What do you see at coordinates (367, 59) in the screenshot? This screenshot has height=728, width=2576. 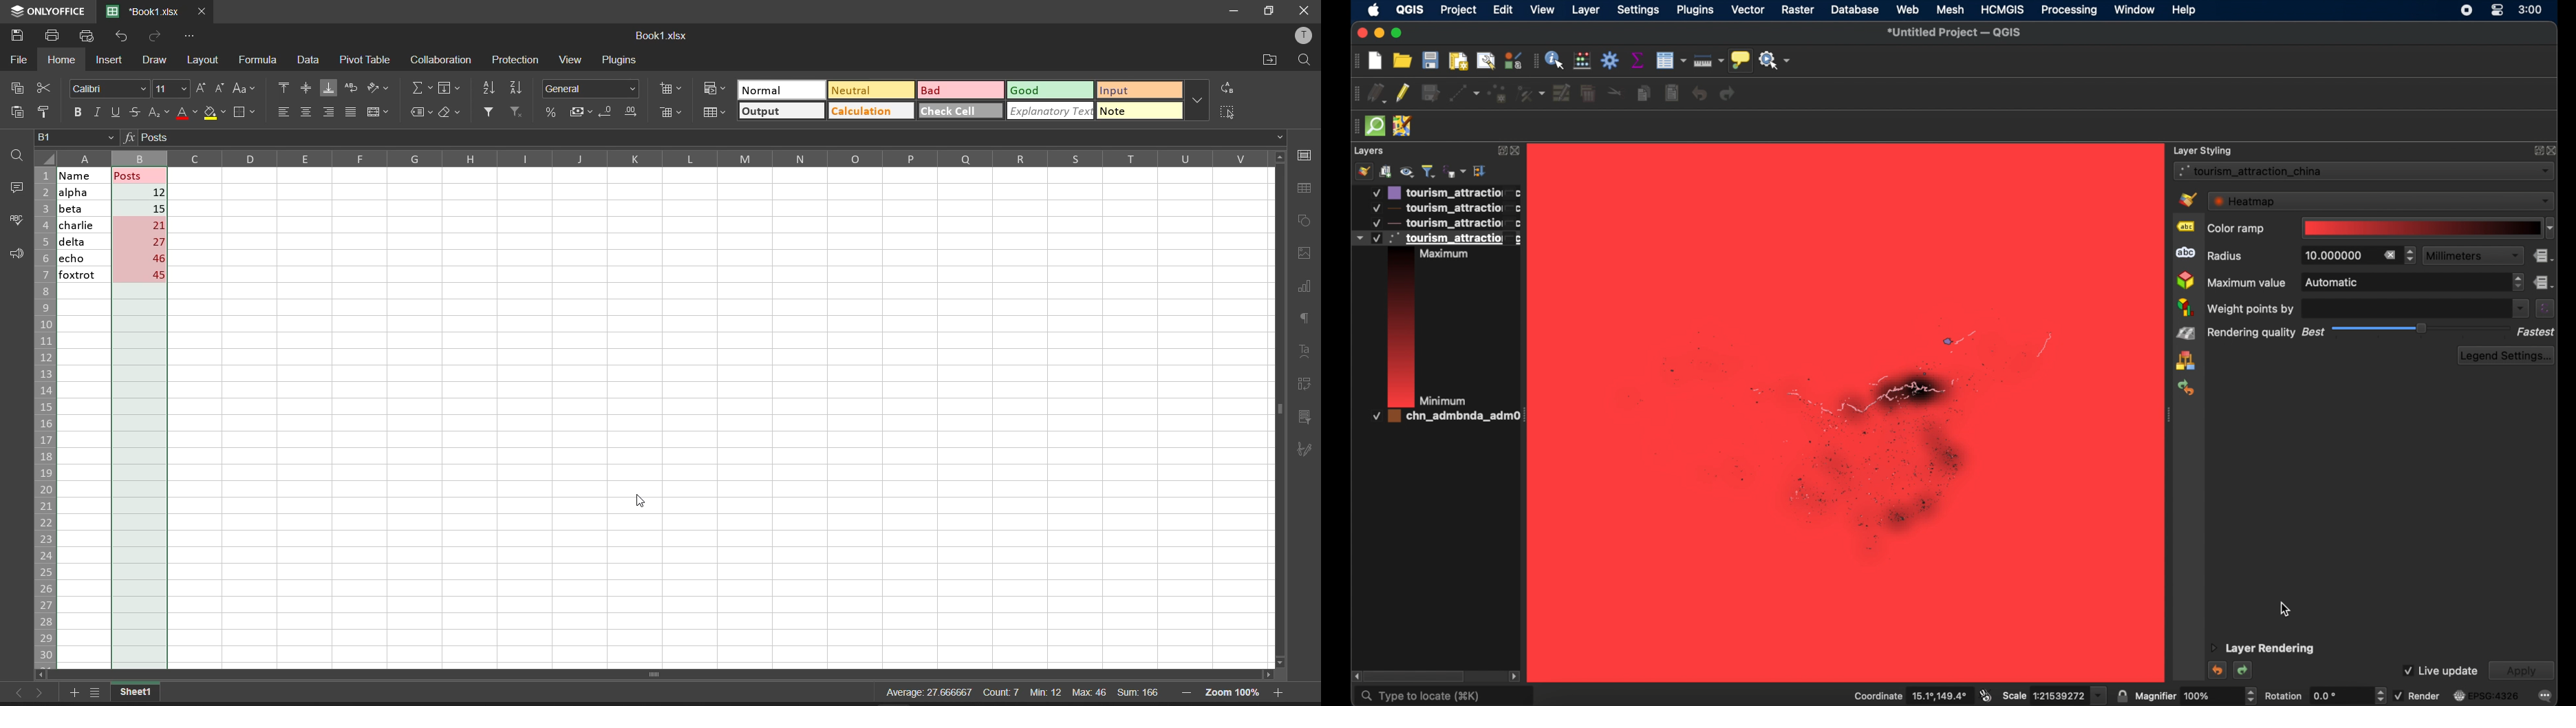 I see `pivot table` at bounding box center [367, 59].